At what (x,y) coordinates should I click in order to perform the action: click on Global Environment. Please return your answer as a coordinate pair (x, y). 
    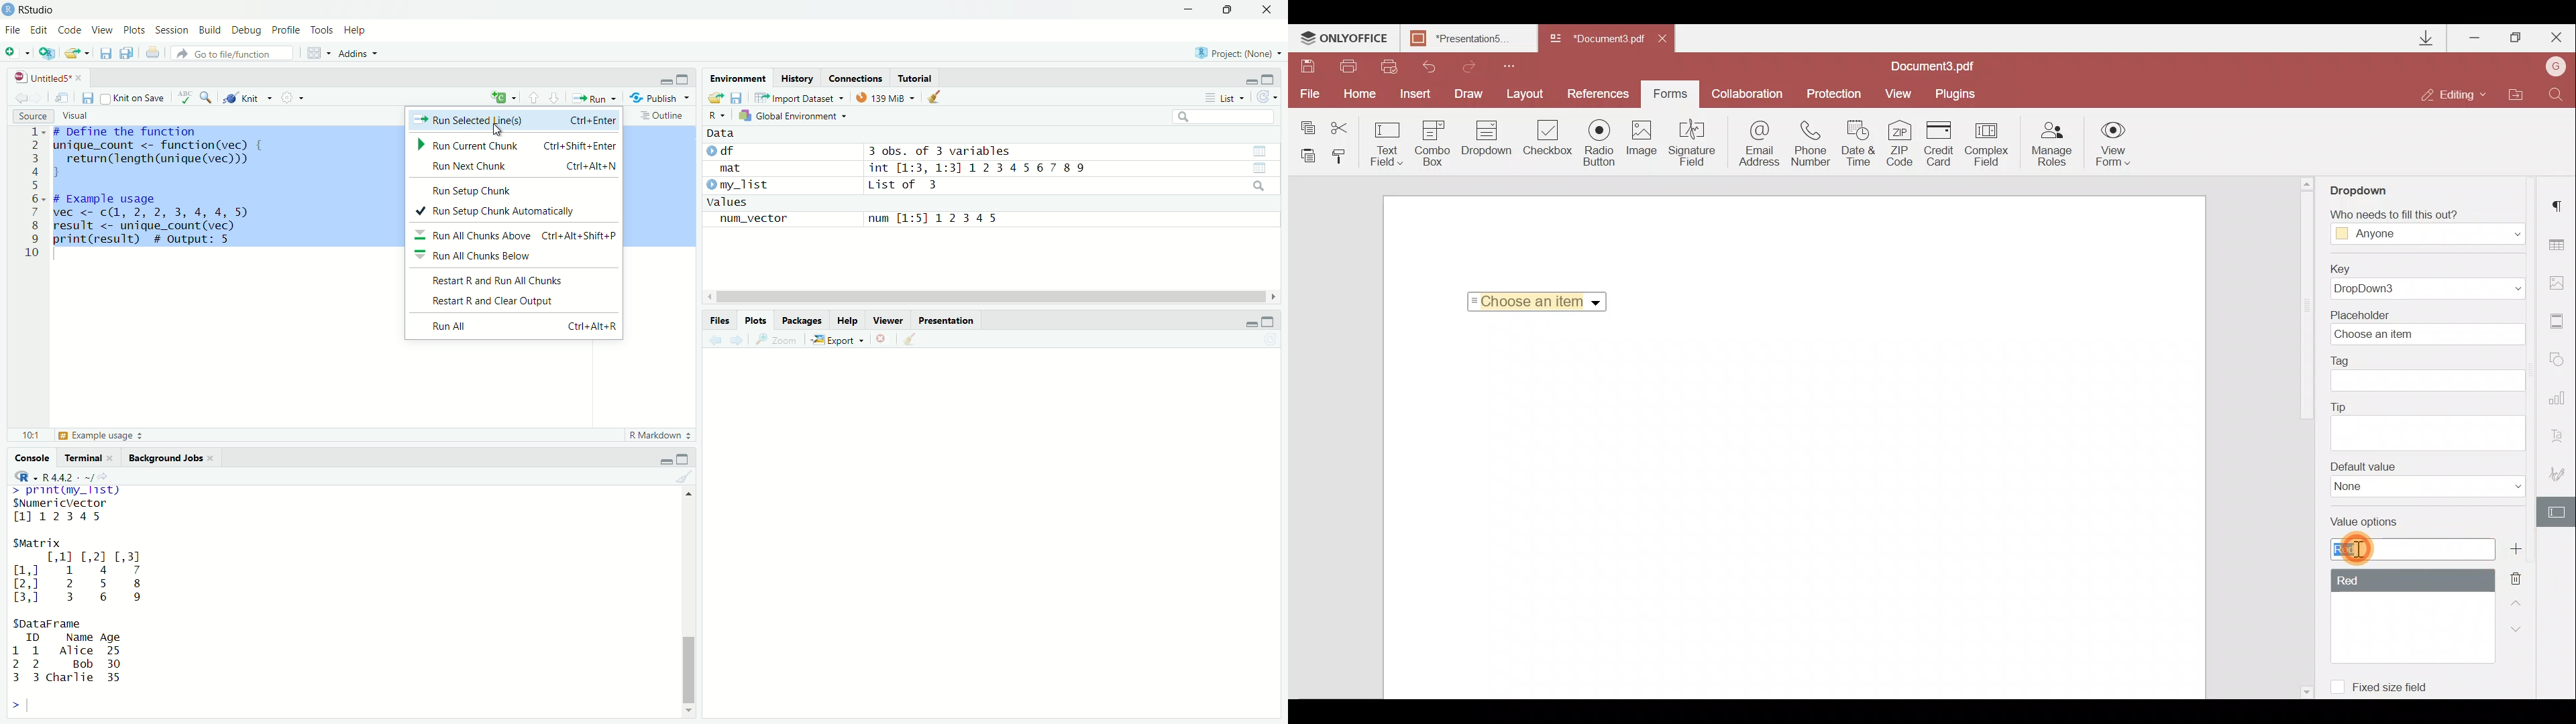
    Looking at the image, I should click on (792, 116).